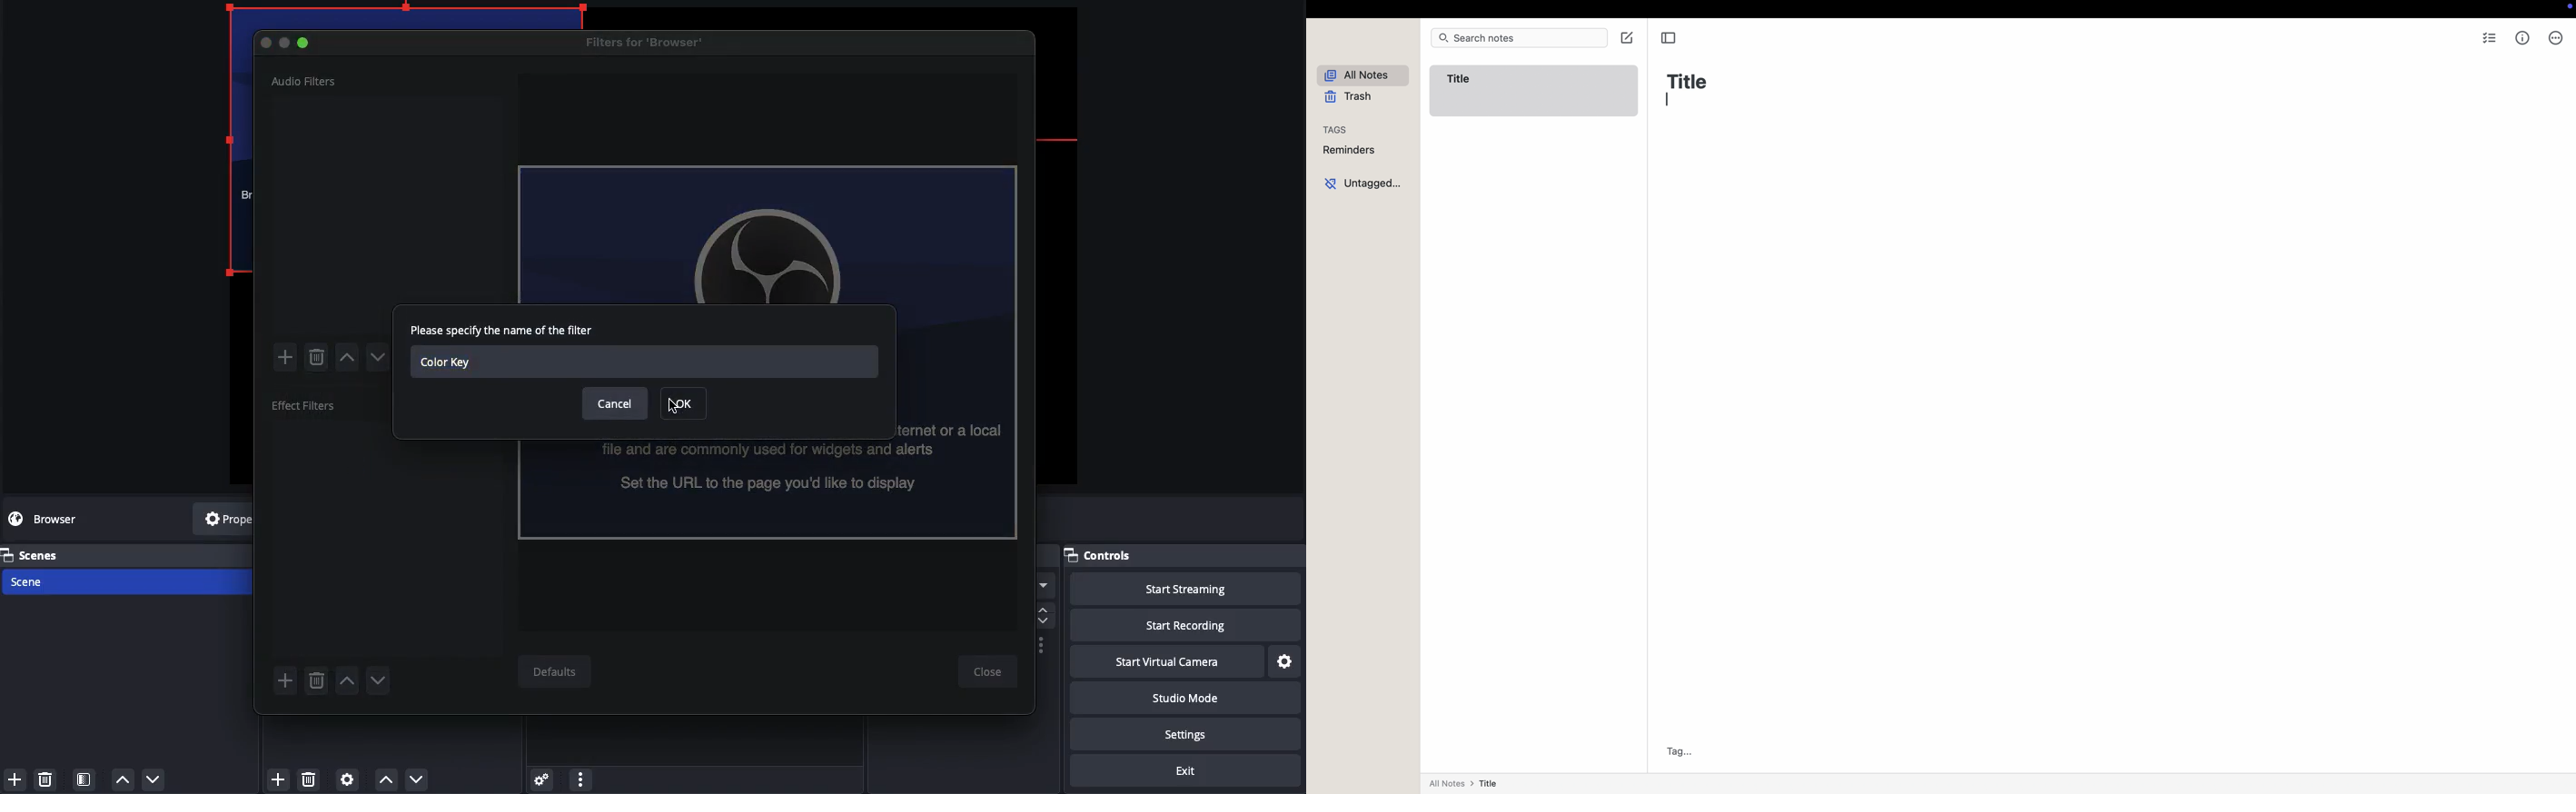 The image size is (2576, 812). Describe the element at coordinates (305, 81) in the screenshot. I see `Audio filters` at that location.